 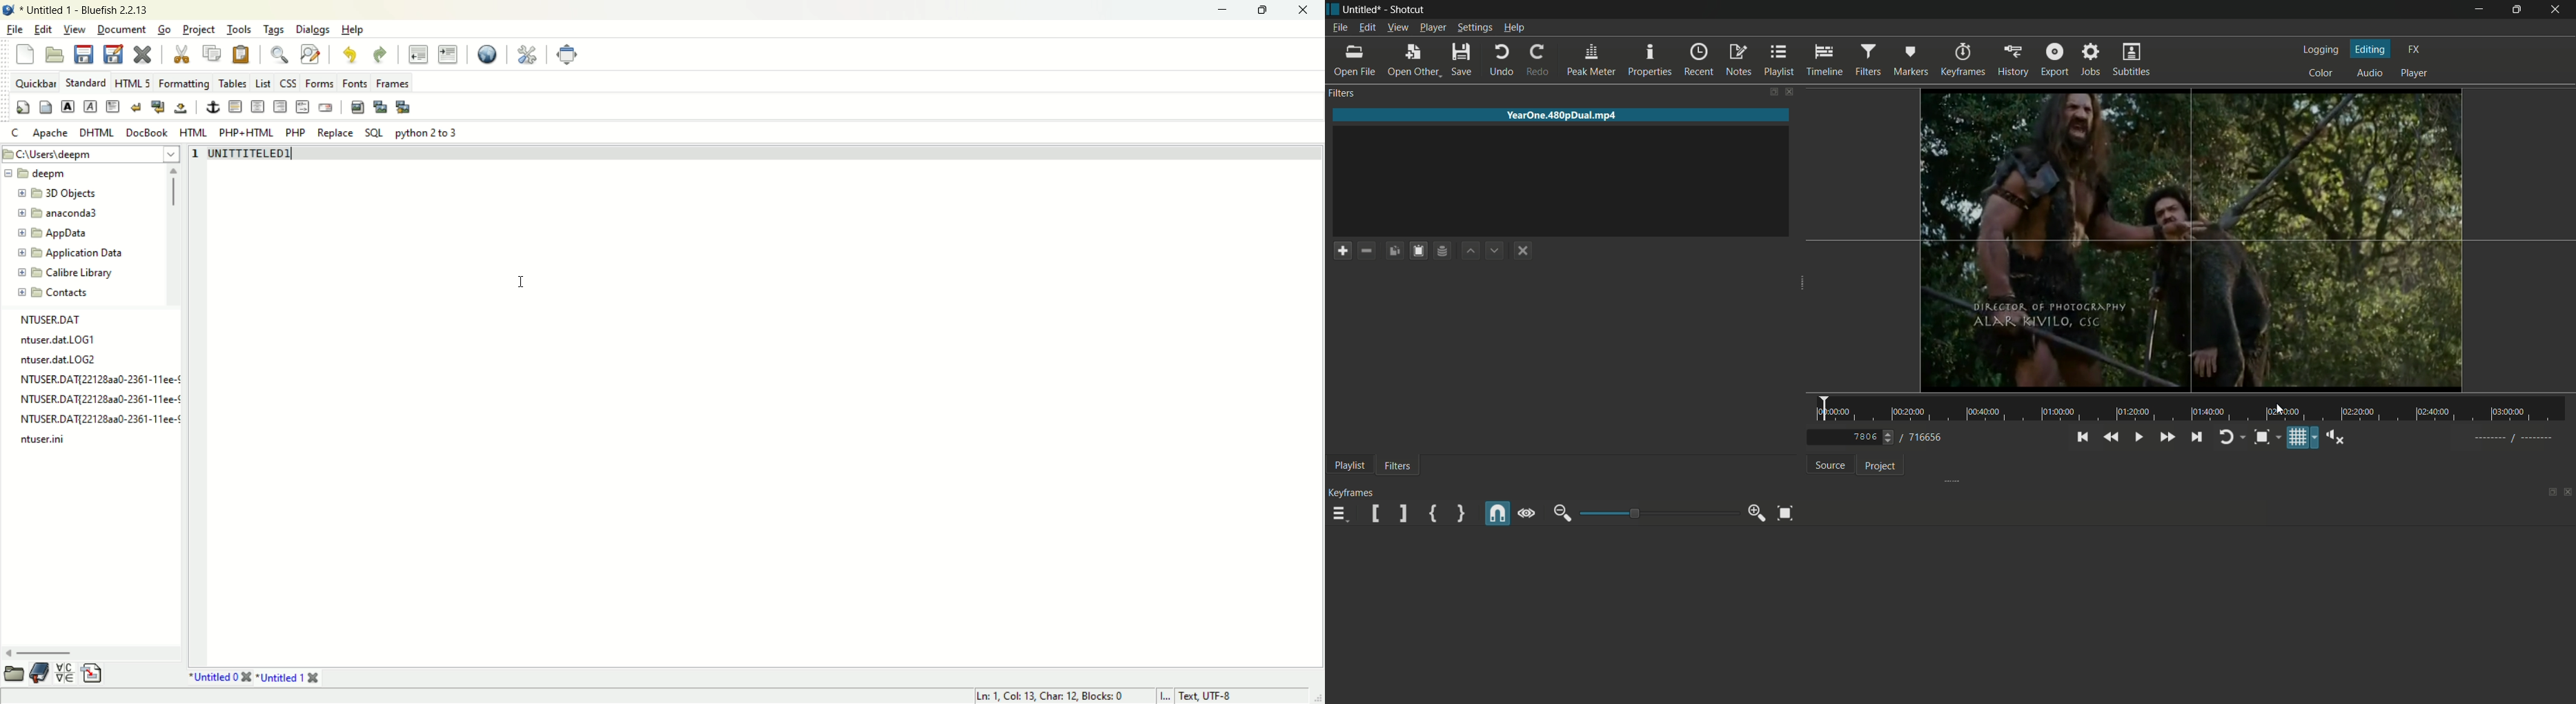 I want to click on CSS, so click(x=288, y=83).